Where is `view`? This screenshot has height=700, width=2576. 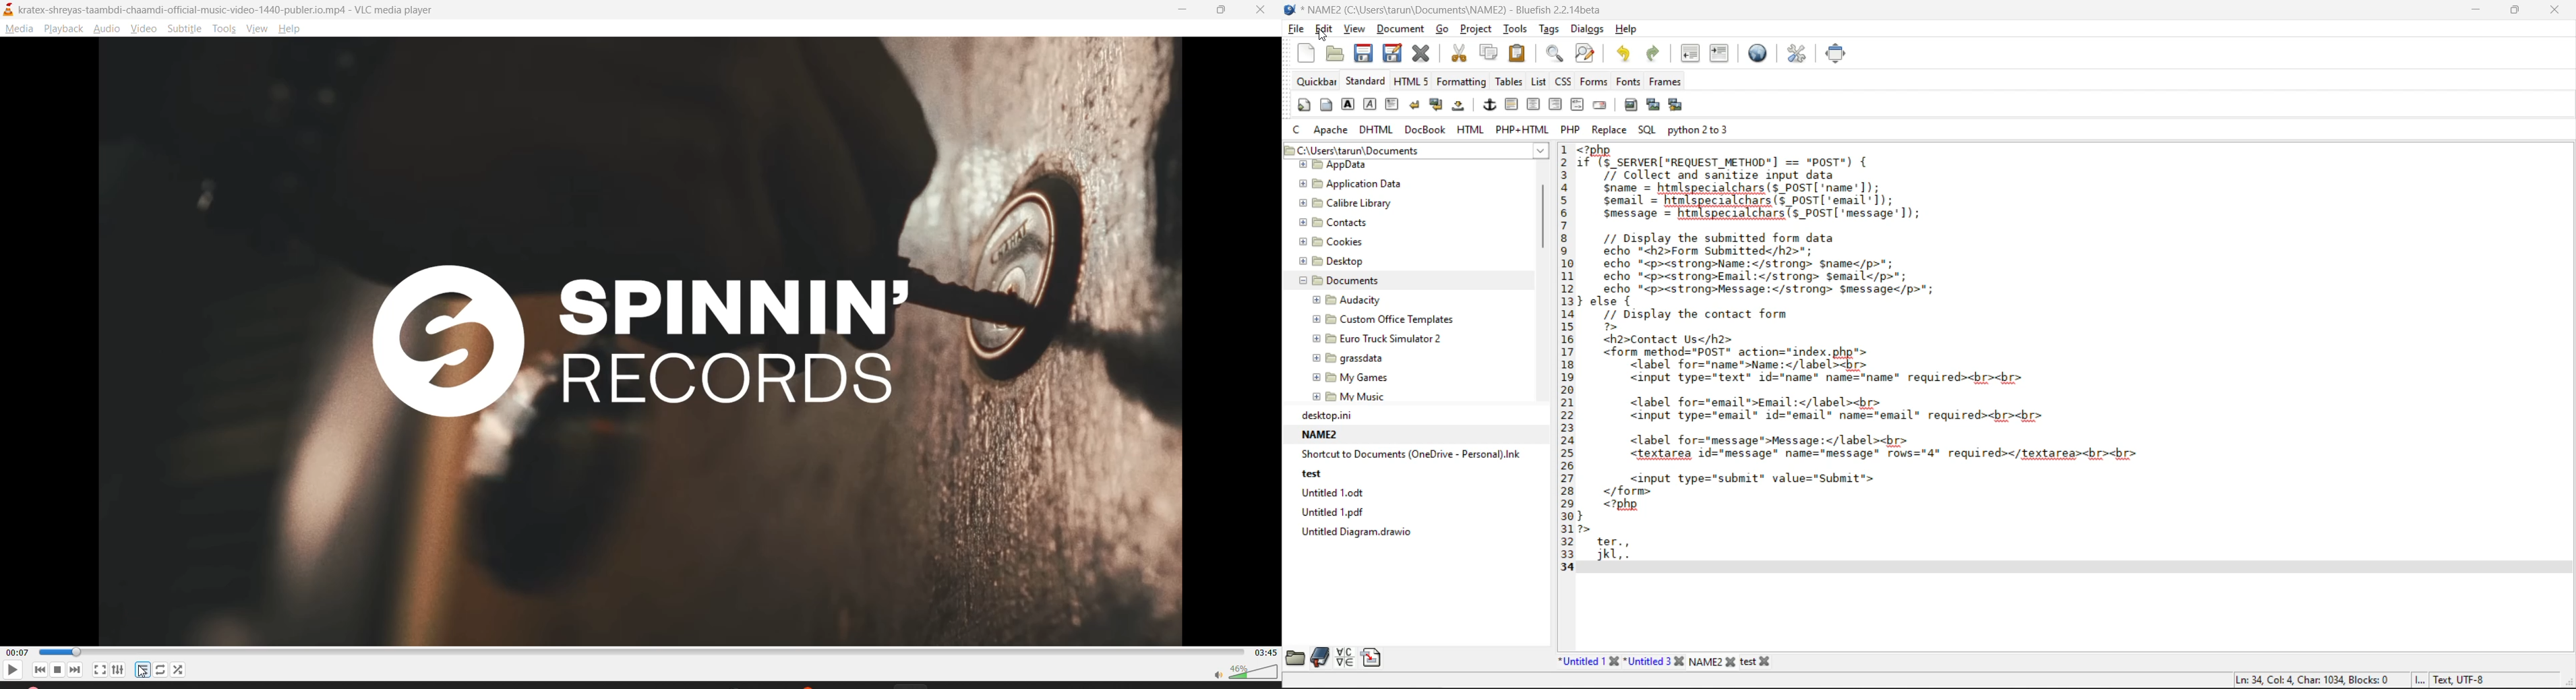 view is located at coordinates (1353, 29).